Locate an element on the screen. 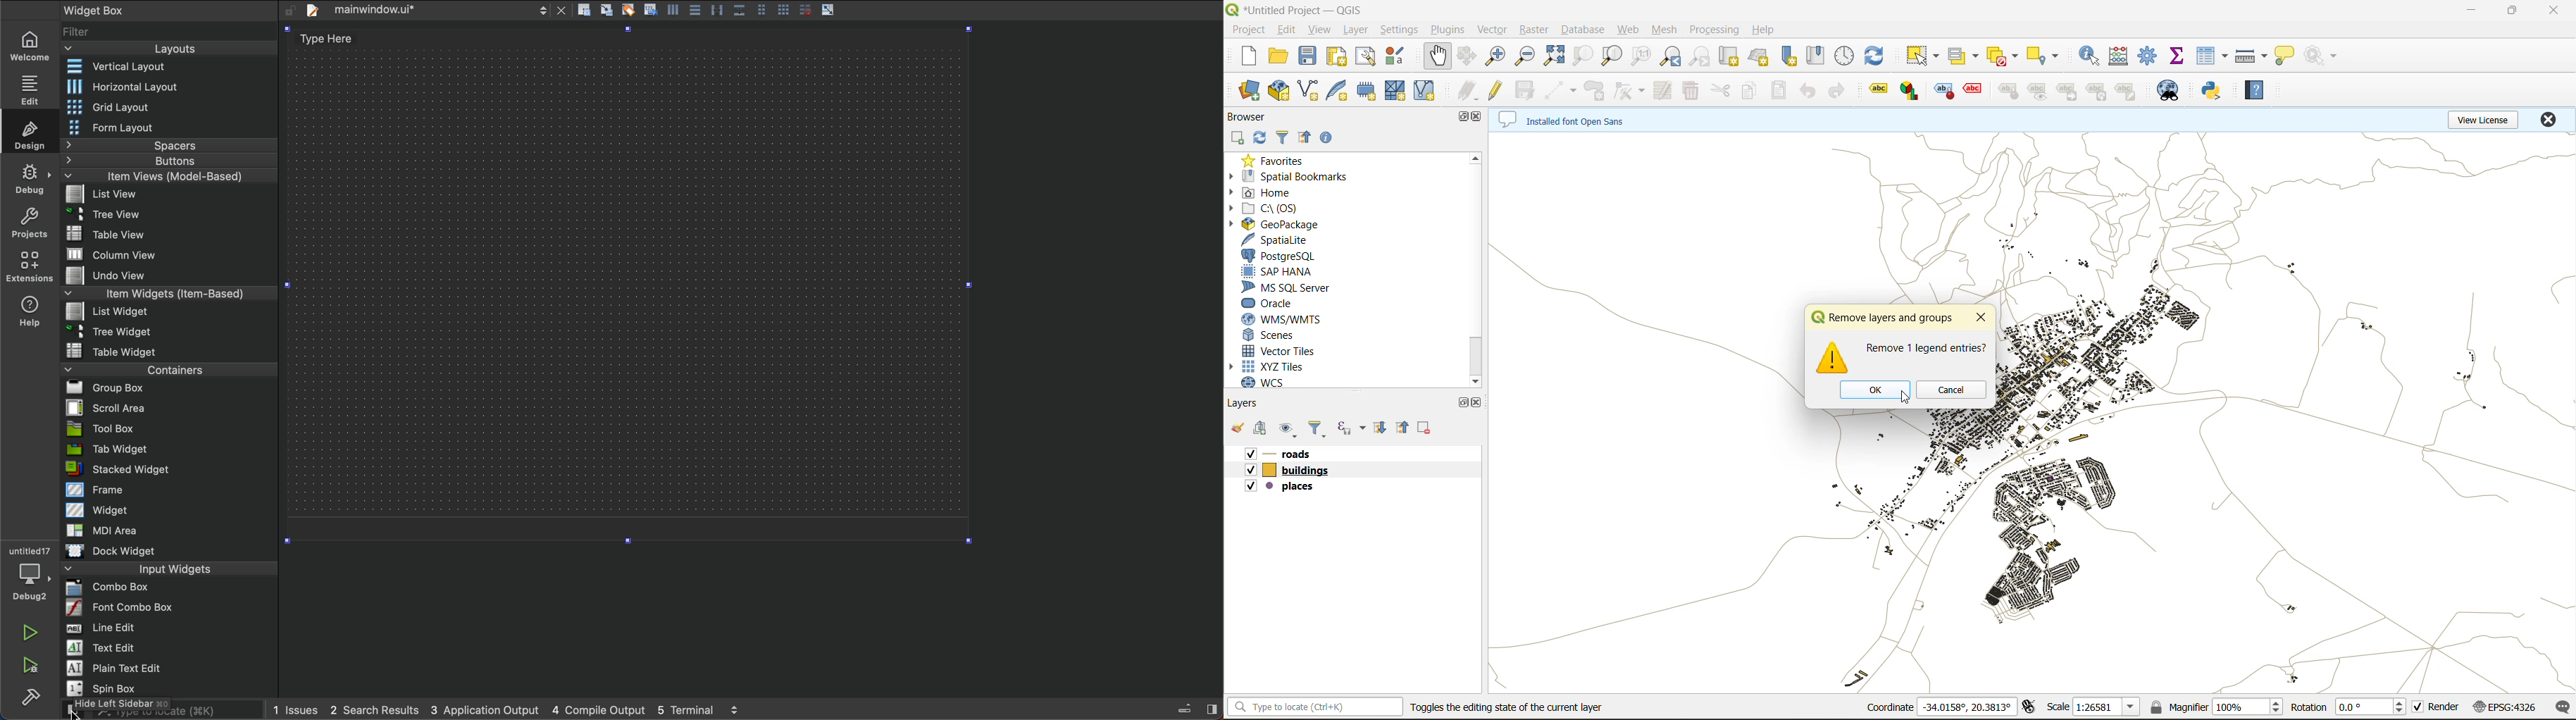  browser is located at coordinates (1253, 117).